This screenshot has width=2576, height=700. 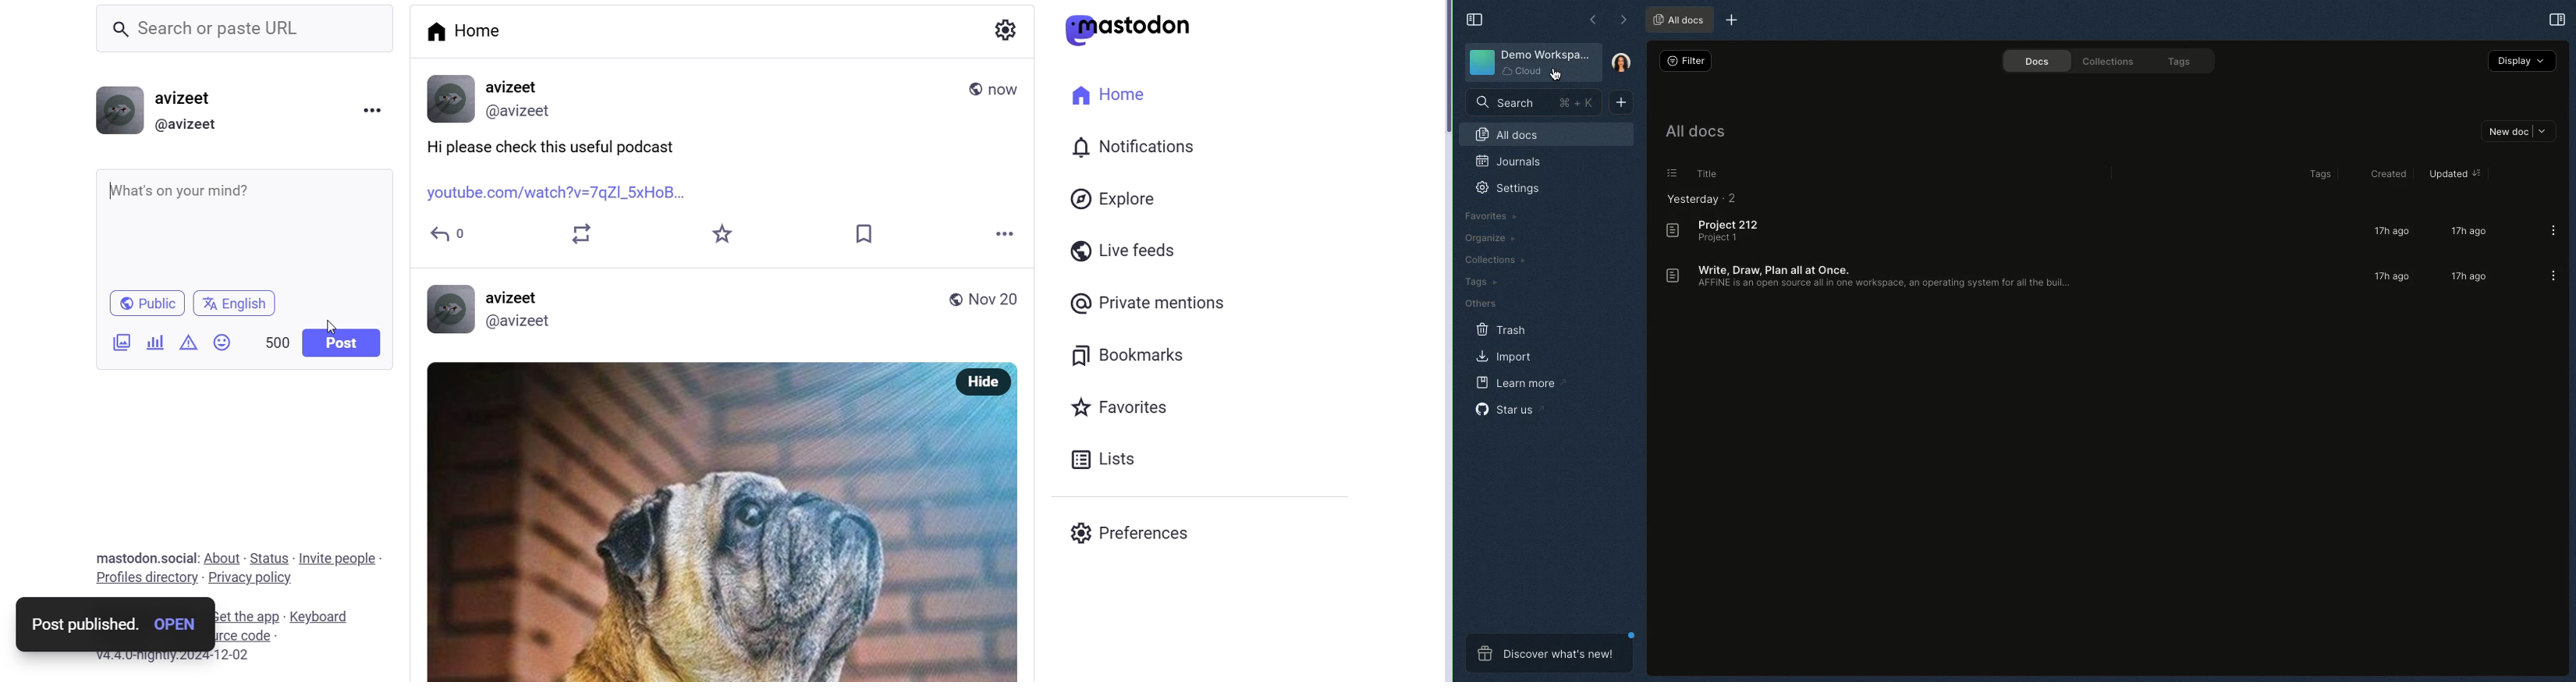 I want to click on avizeet, so click(x=518, y=293).